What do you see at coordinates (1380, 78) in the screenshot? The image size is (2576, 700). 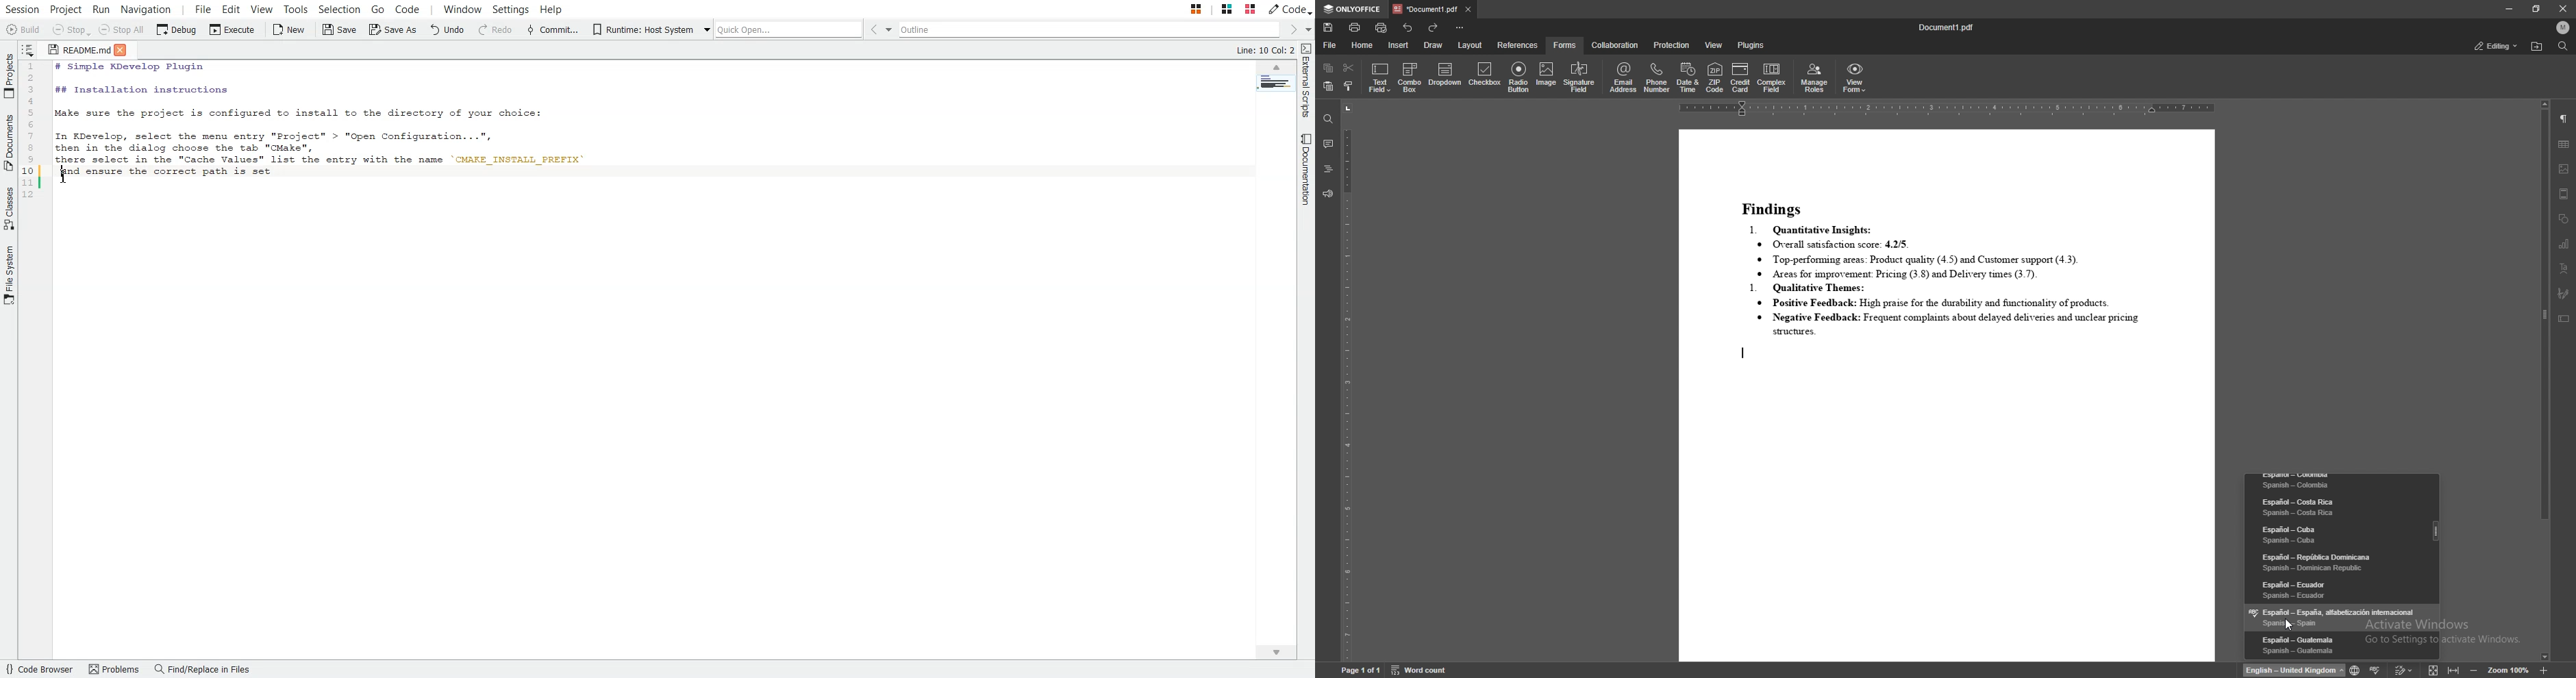 I see `text field` at bounding box center [1380, 78].